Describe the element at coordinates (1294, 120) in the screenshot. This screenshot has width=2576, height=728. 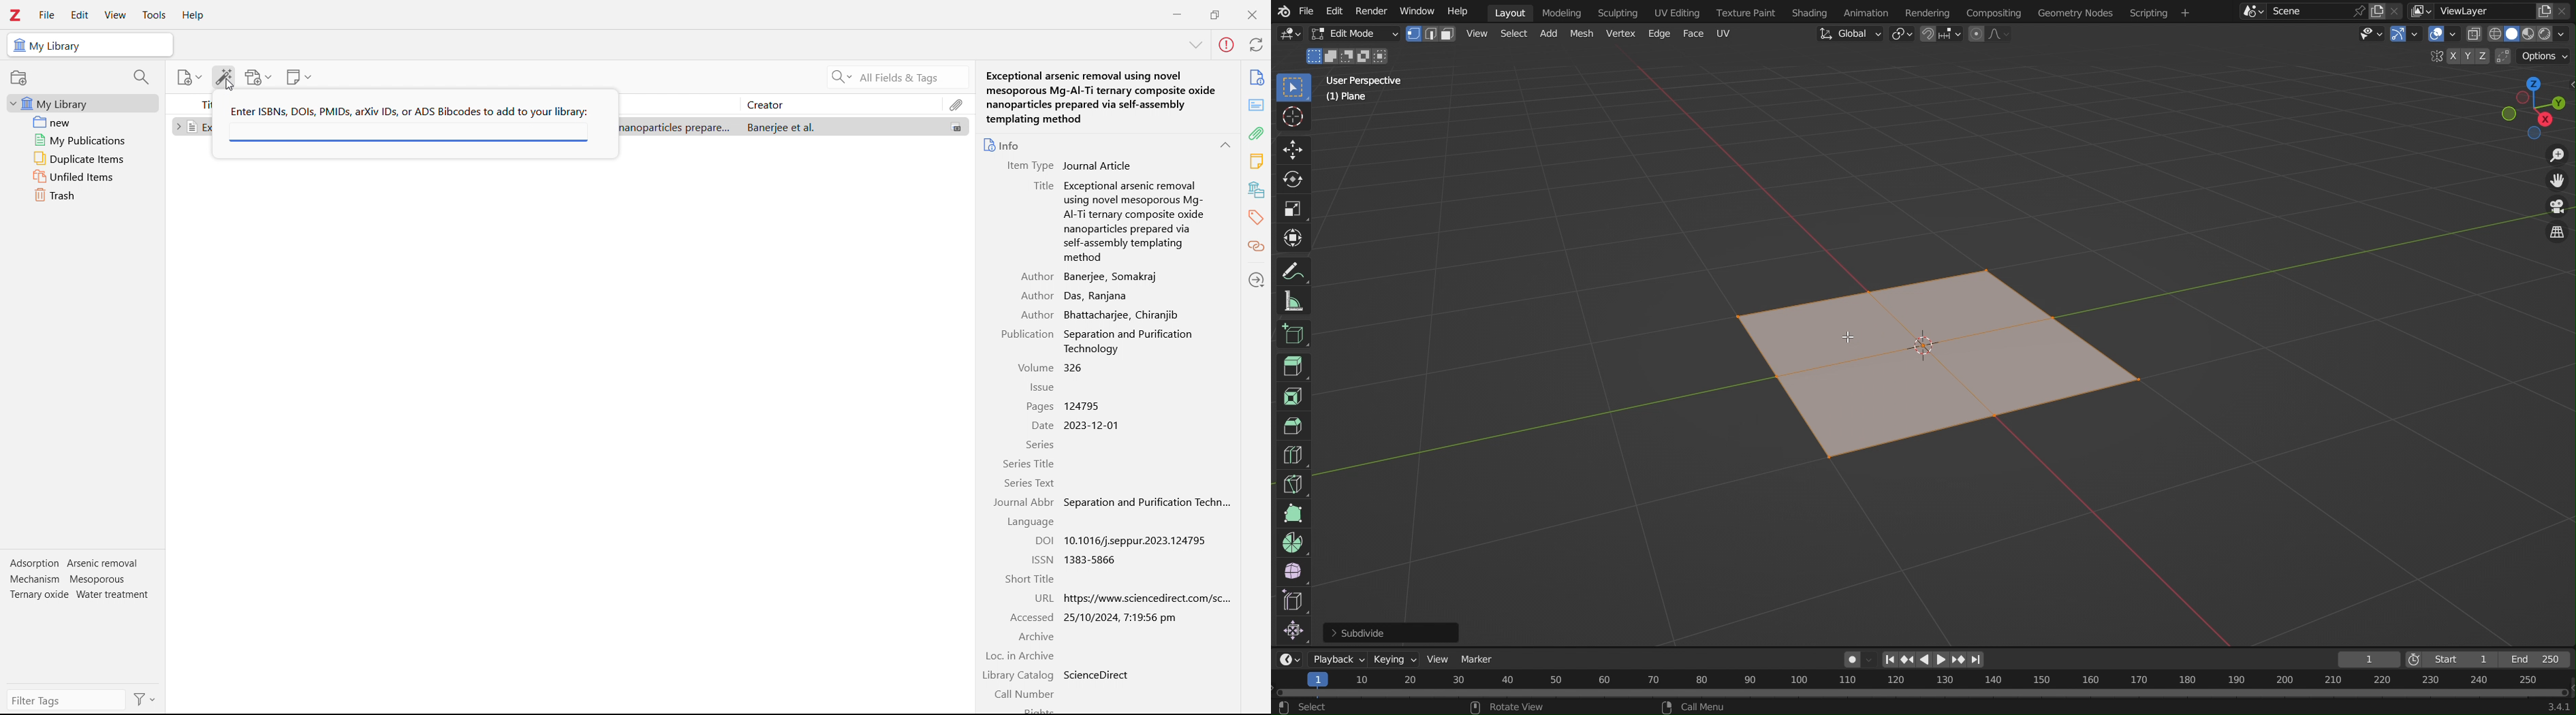
I see `Cursor` at that location.